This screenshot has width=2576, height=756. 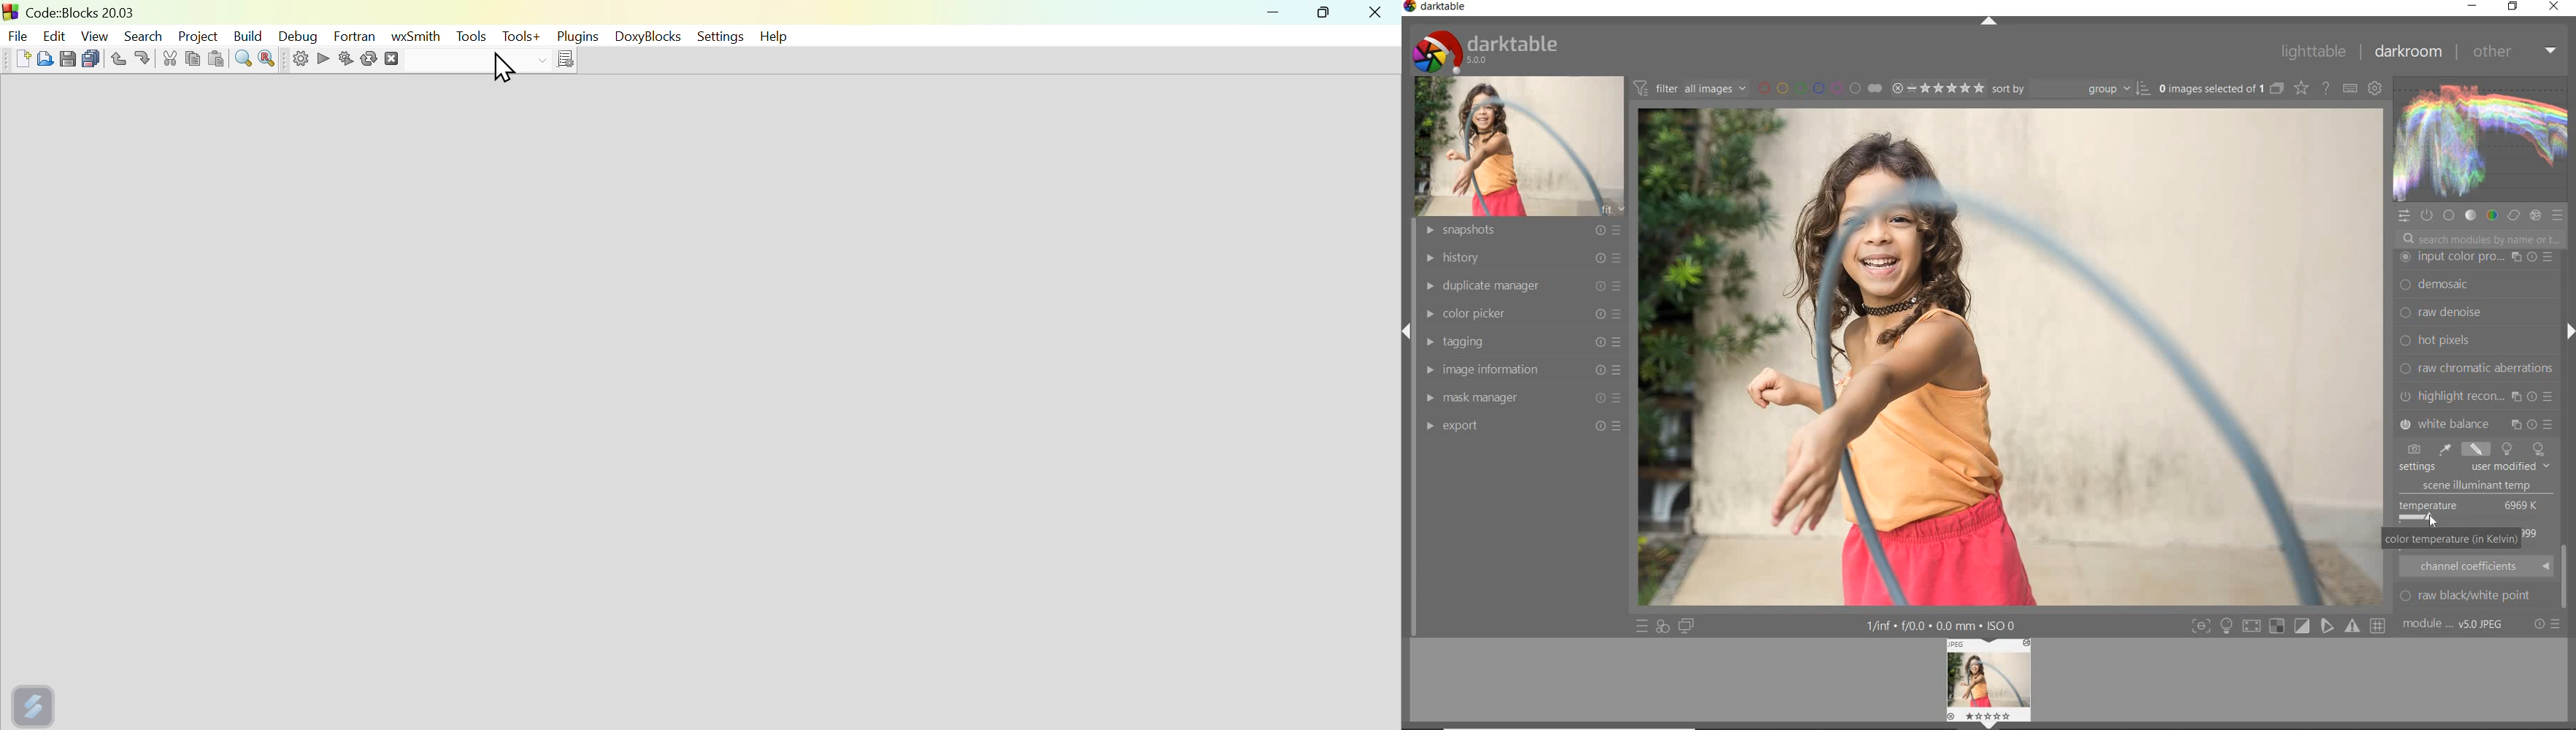 What do you see at coordinates (576, 36) in the screenshot?
I see `Plugins` at bounding box center [576, 36].